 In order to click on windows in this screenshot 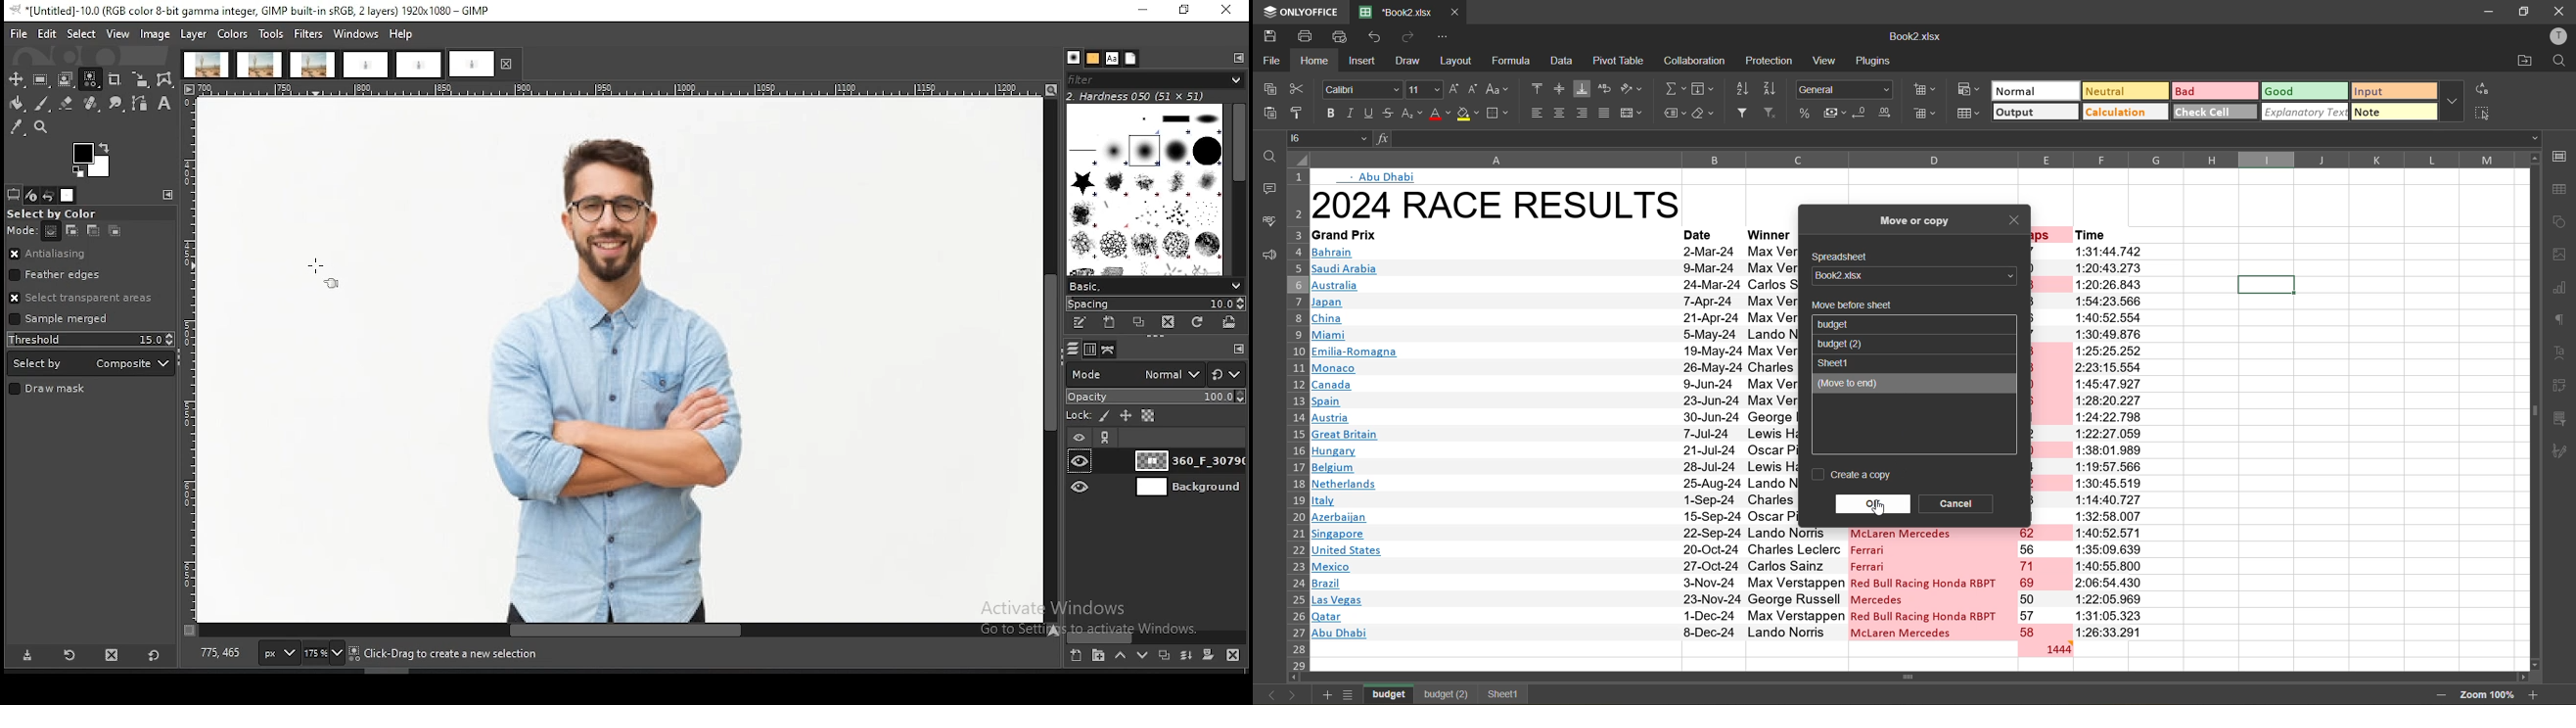, I will do `click(356, 34)`.